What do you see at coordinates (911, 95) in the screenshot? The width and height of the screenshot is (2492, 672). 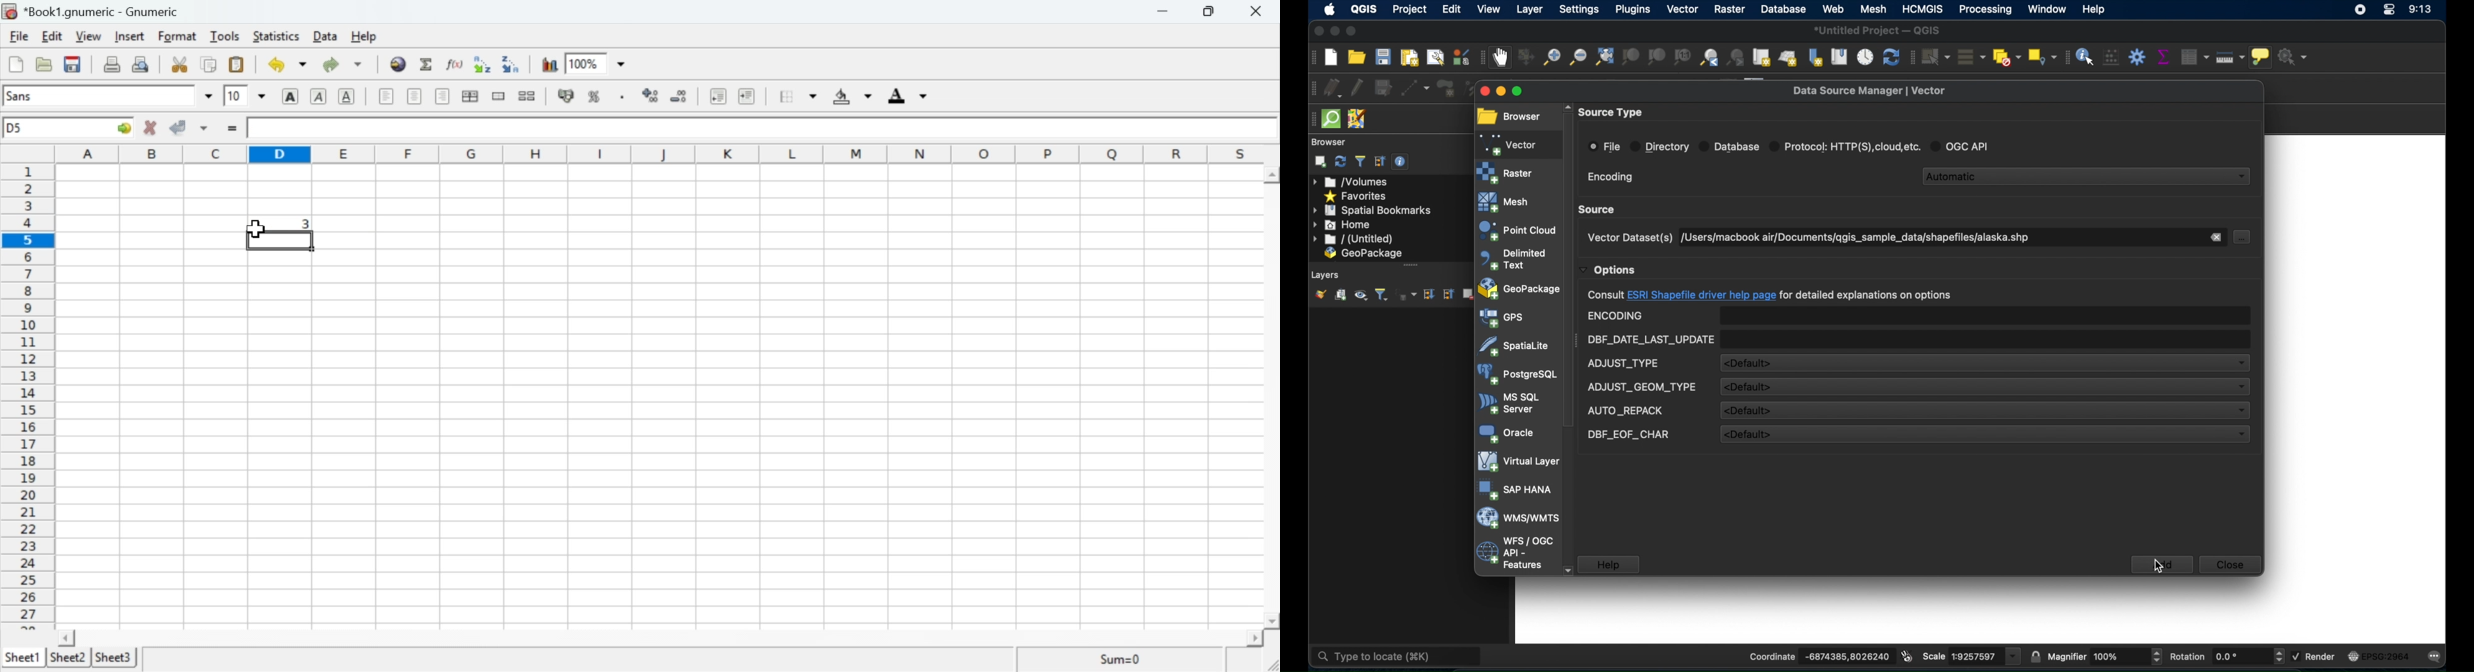 I see `Foreground` at bounding box center [911, 95].